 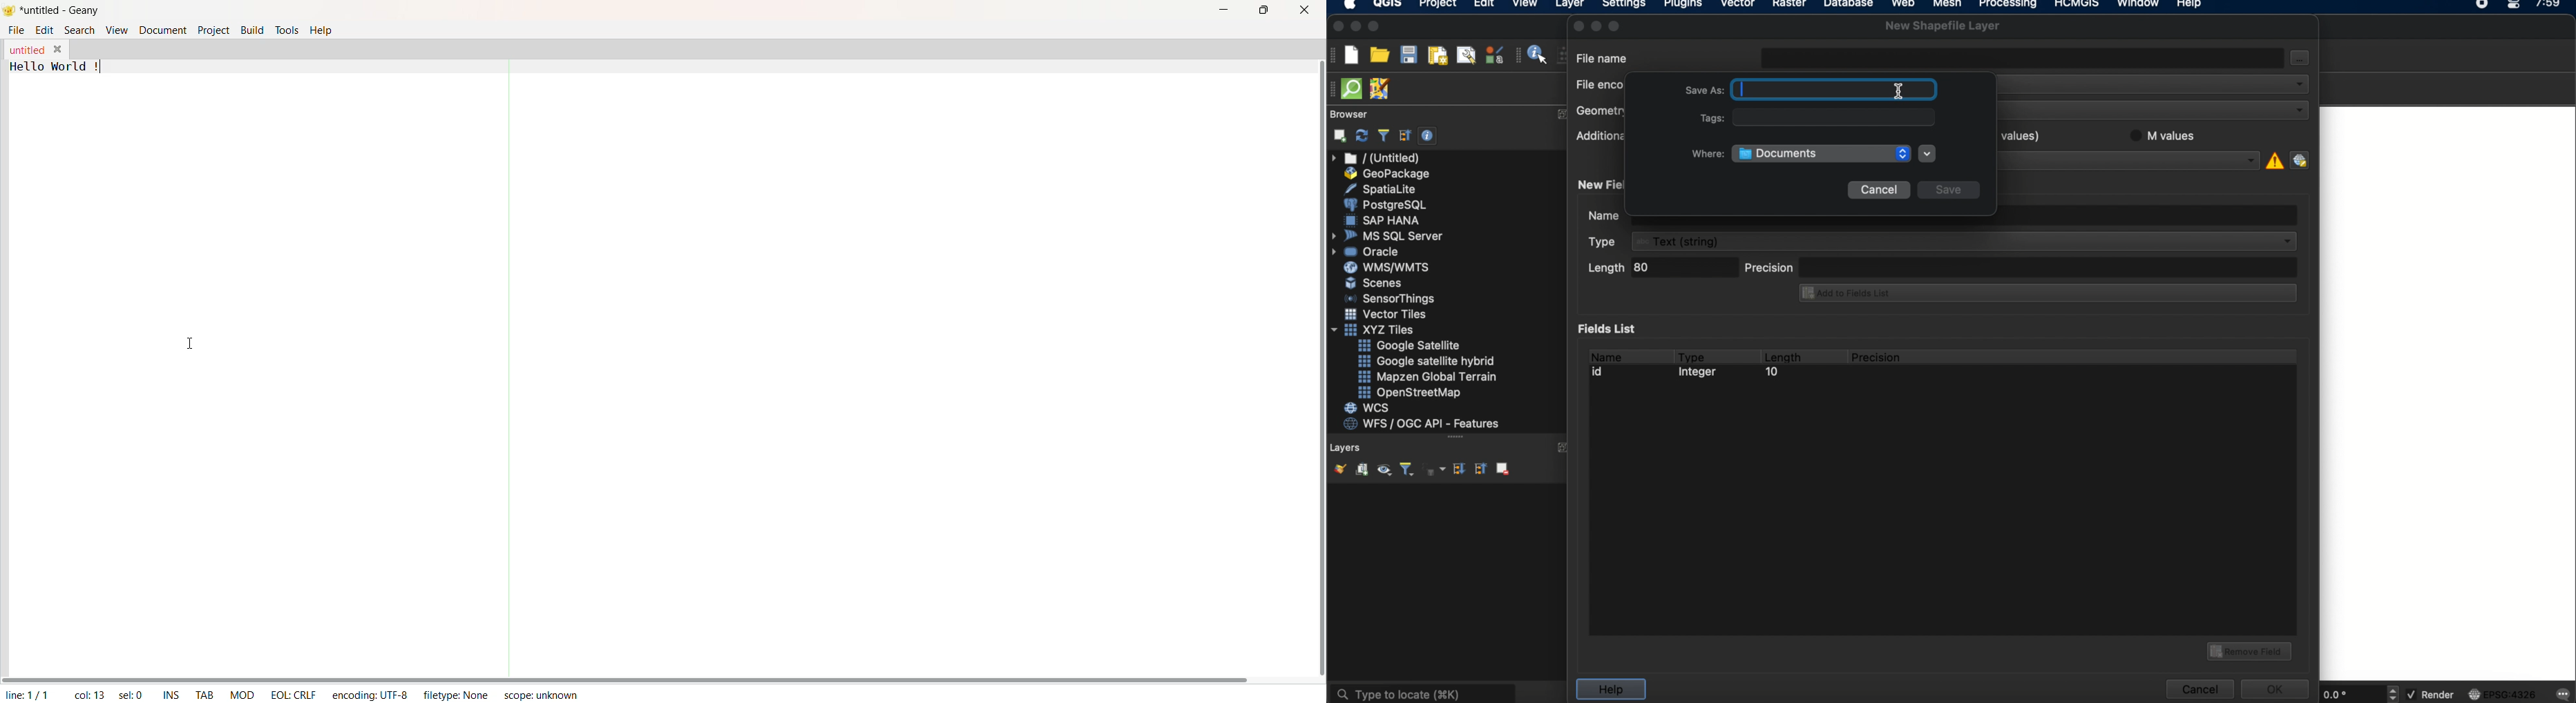 What do you see at coordinates (1601, 372) in the screenshot?
I see `id` at bounding box center [1601, 372].